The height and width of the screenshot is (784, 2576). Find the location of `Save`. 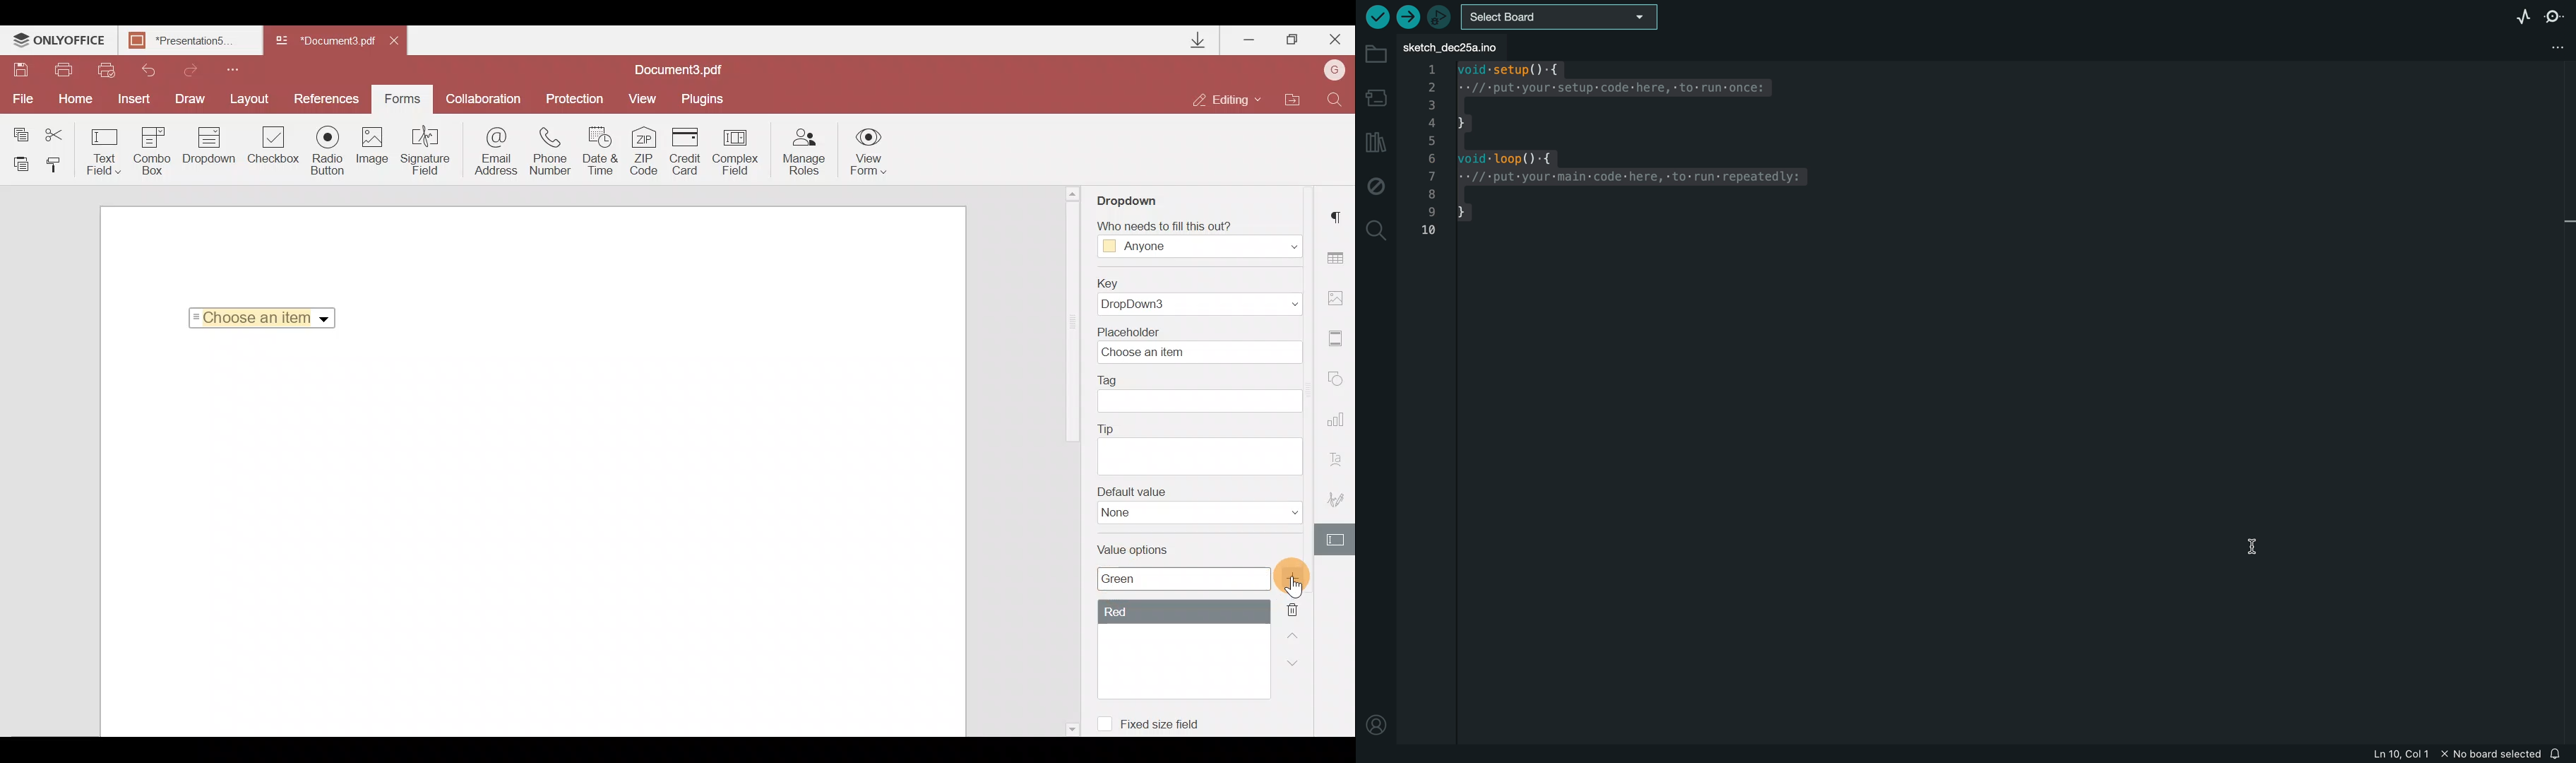

Save is located at coordinates (20, 70).